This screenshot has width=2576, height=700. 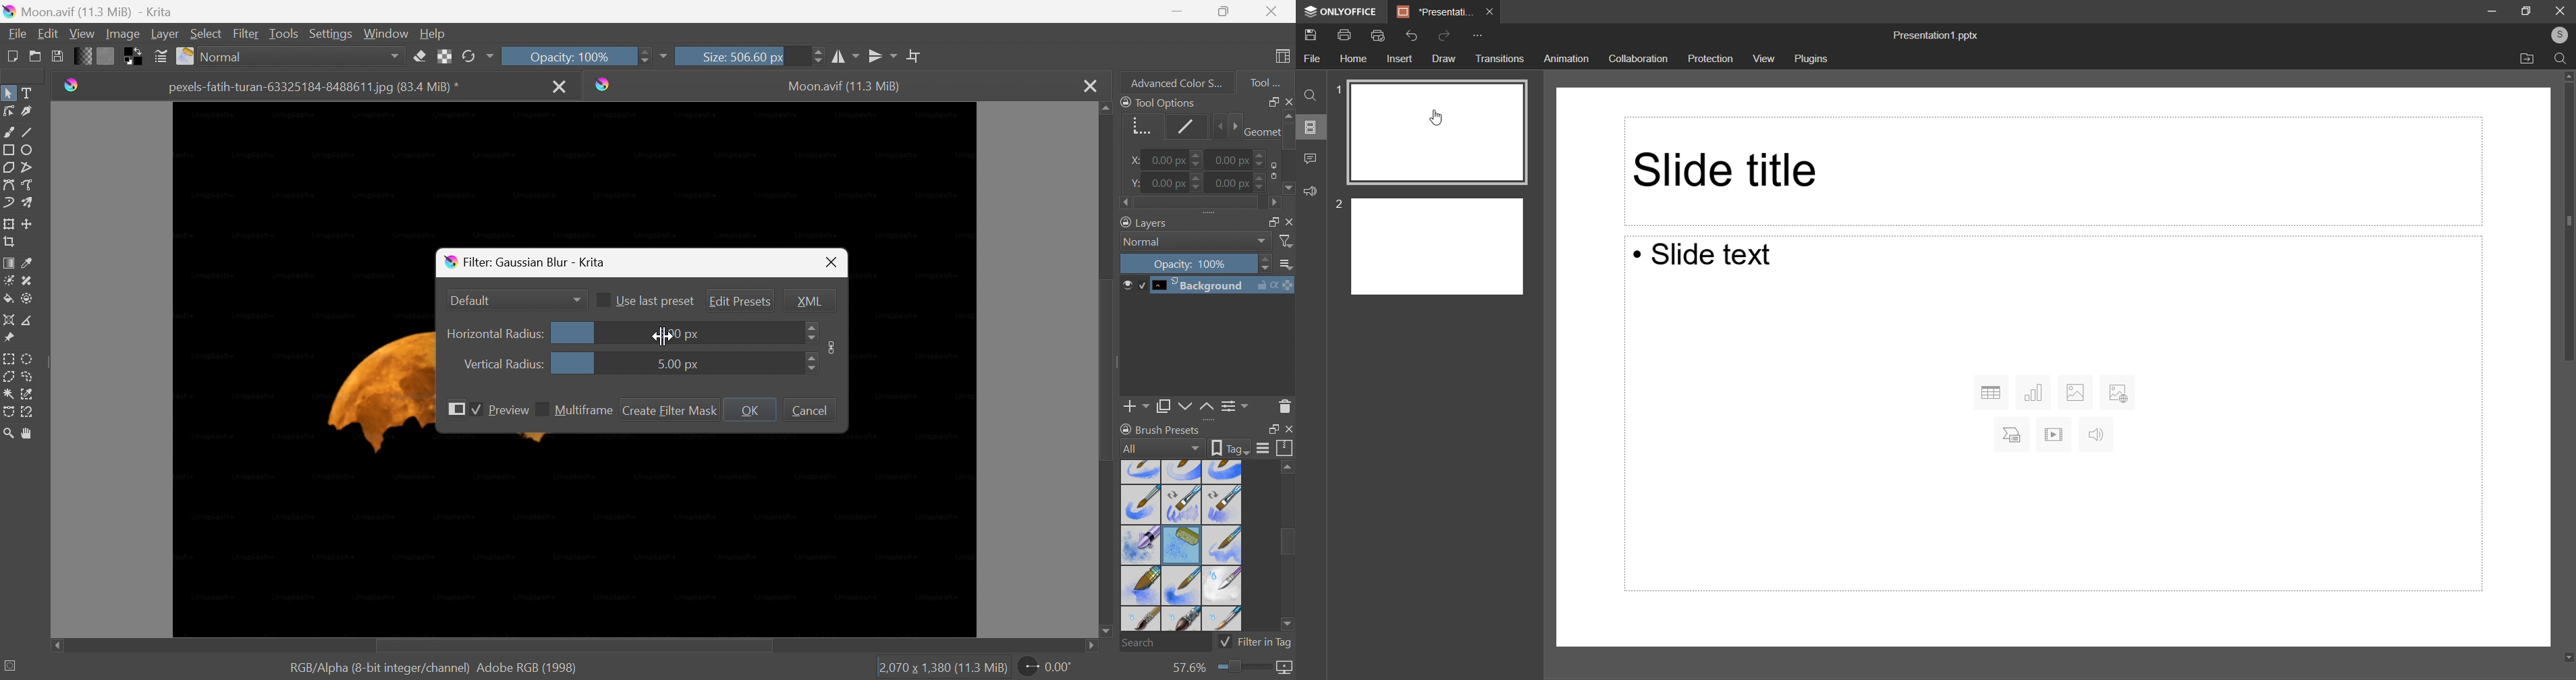 I want to click on Advanced color, so click(x=1182, y=82).